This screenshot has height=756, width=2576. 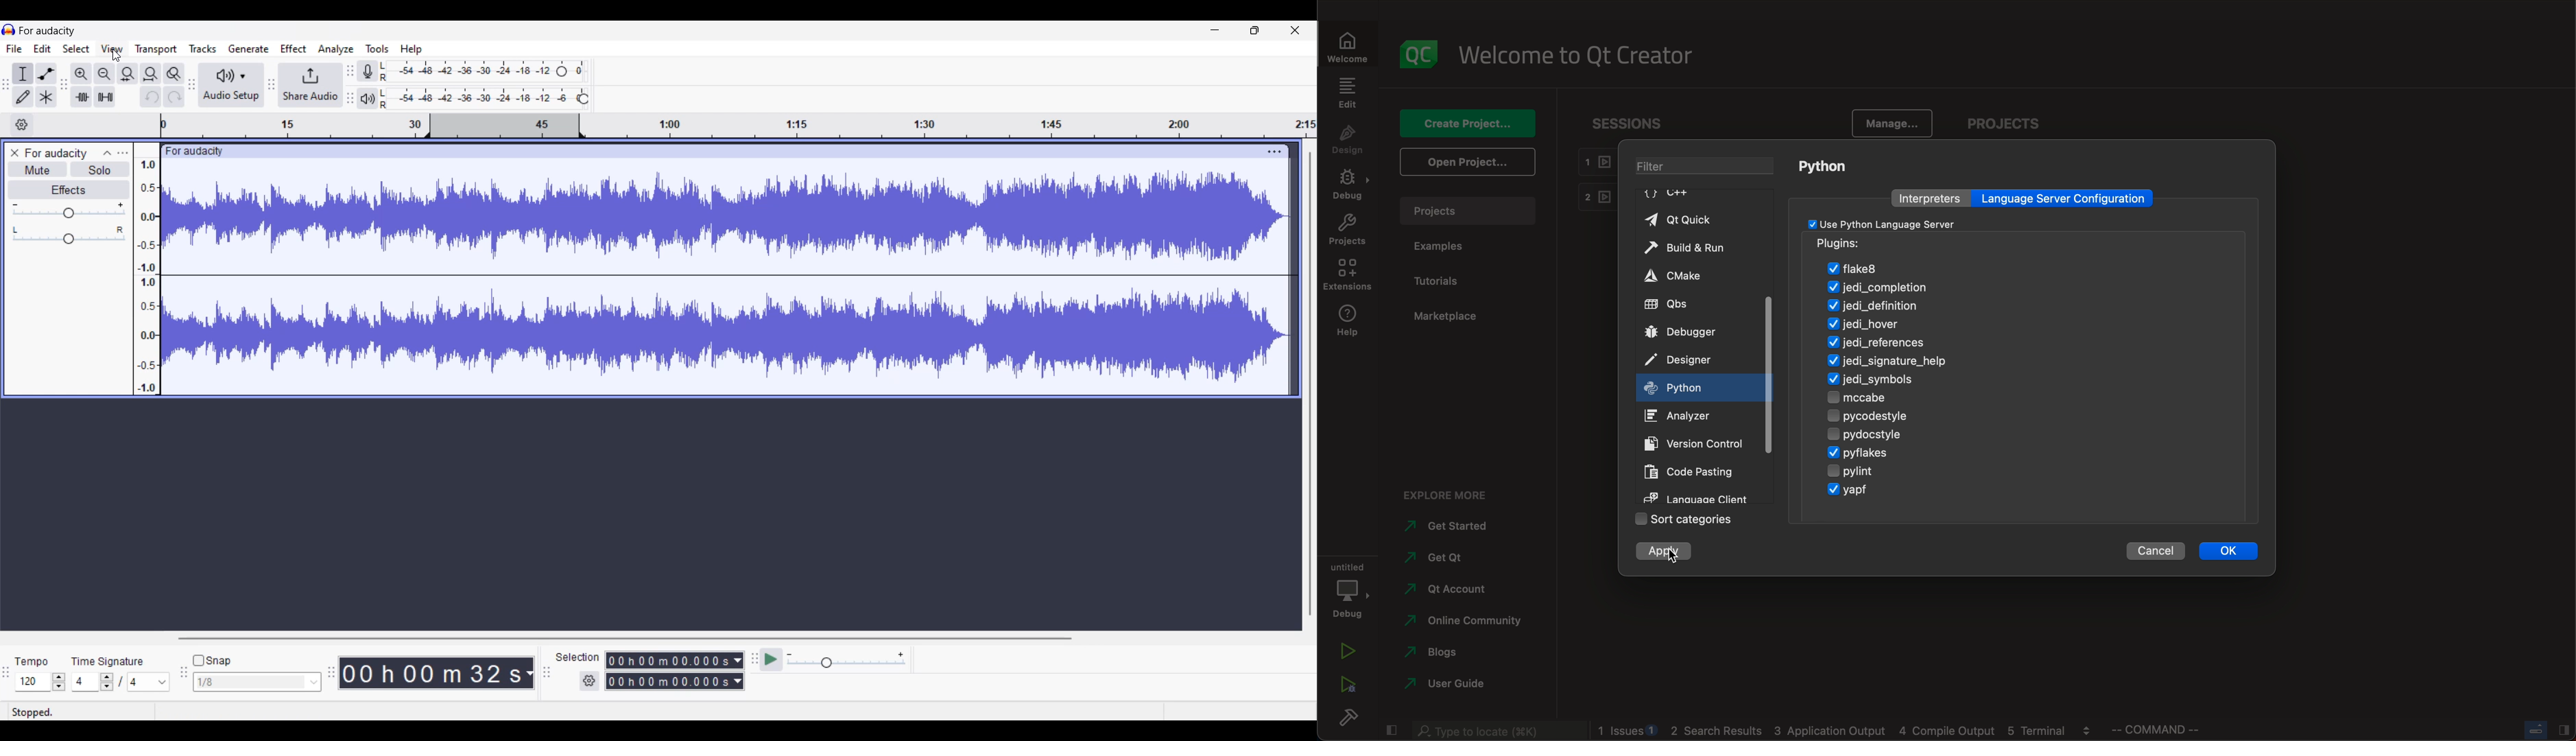 I want to click on community, so click(x=1469, y=621).